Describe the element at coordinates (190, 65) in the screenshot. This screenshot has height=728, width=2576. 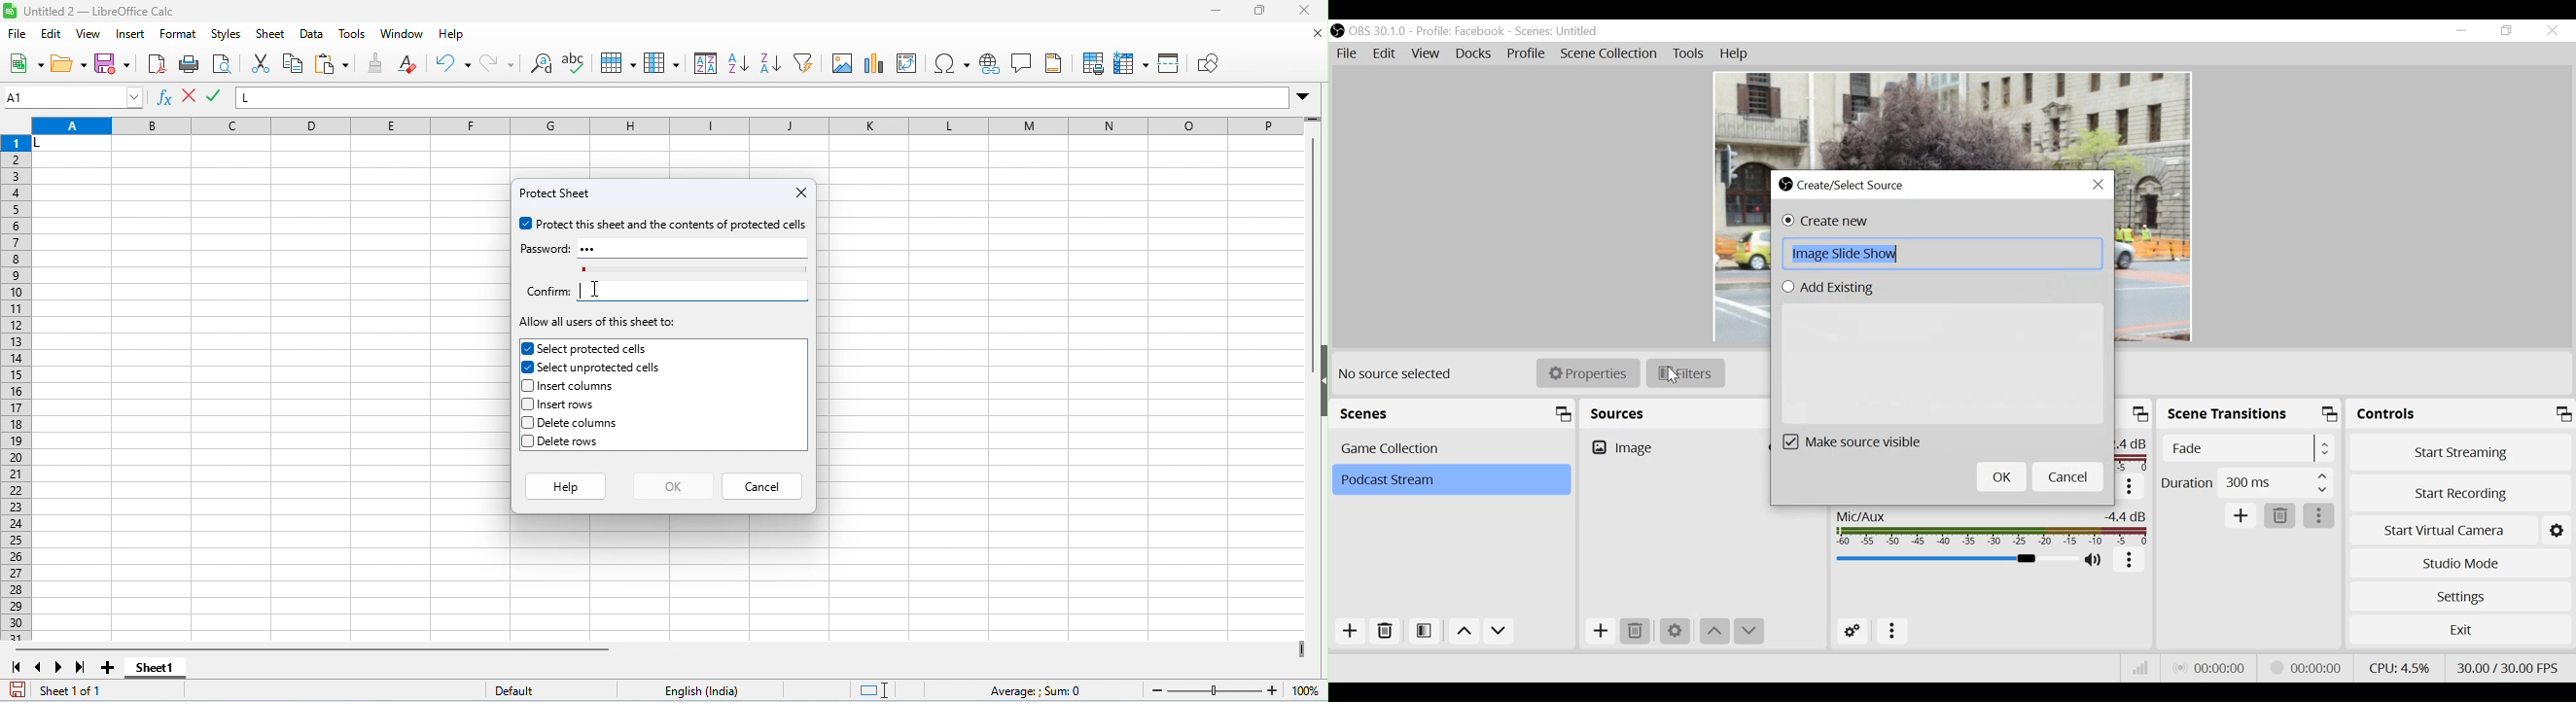
I see `print` at that location.